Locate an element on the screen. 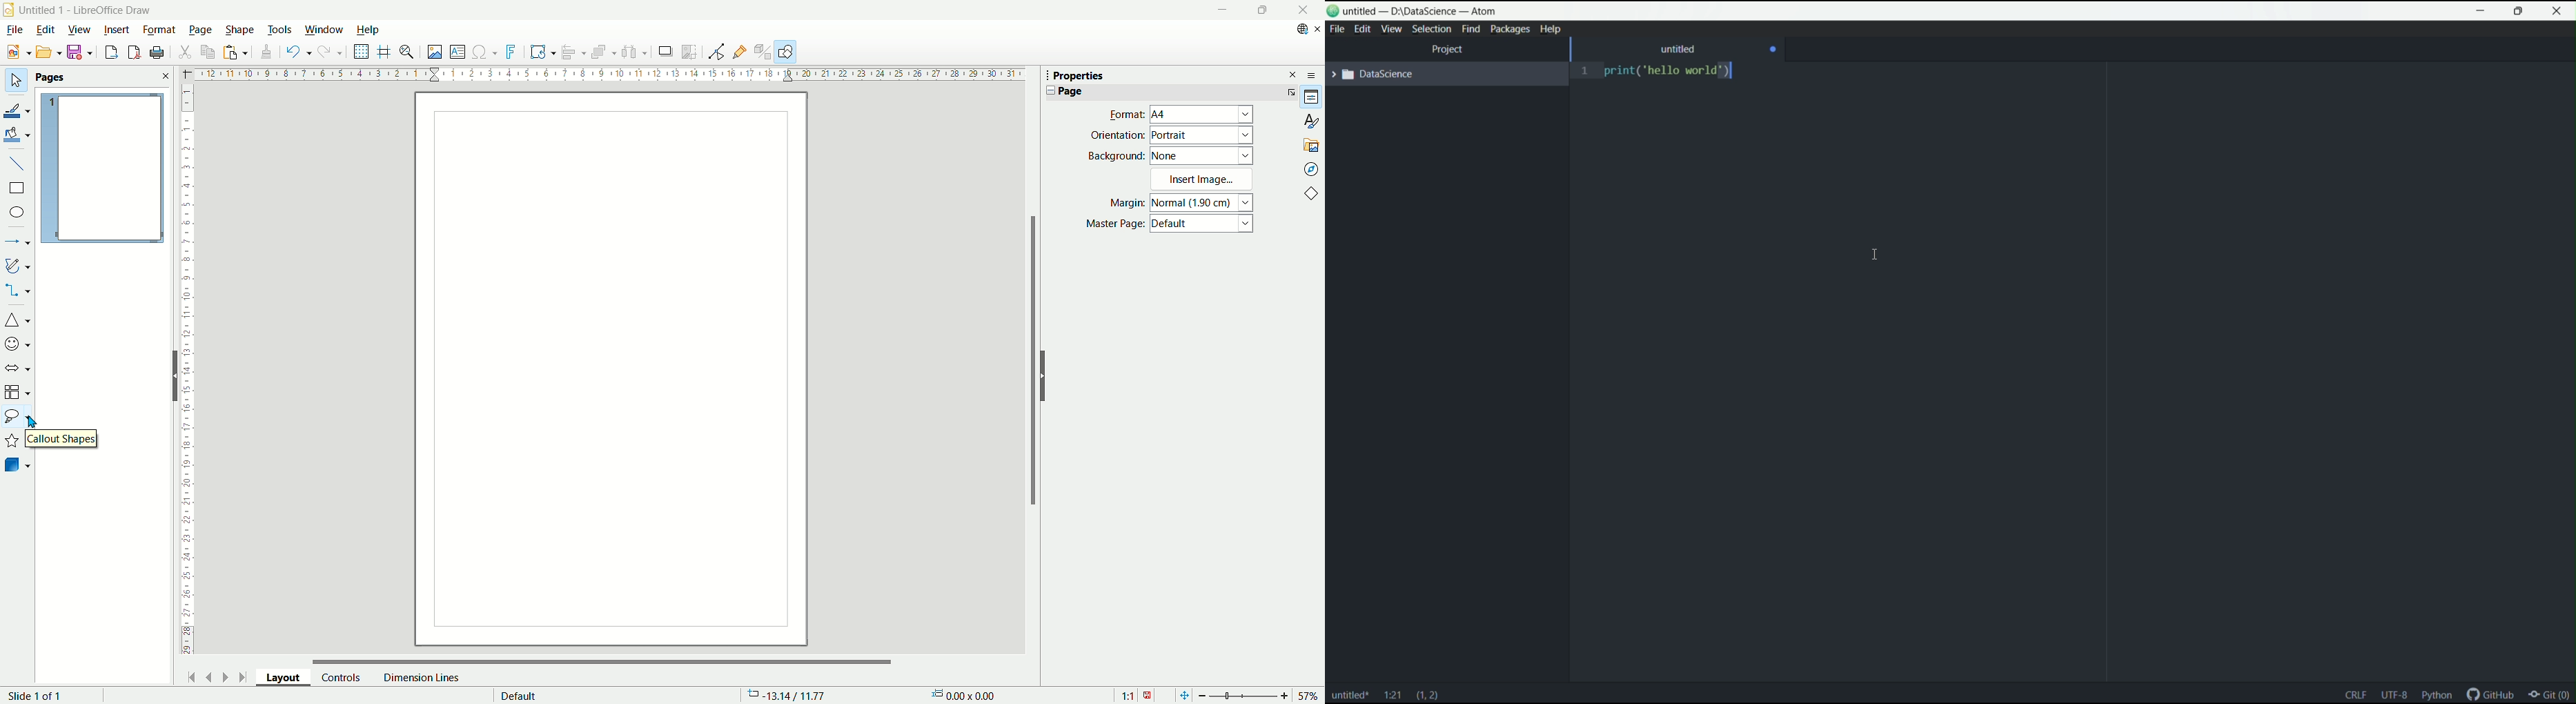 Image resolution: width=2576 pixels, height=728 pixels. Margin is located at coordinates (1123, 204).